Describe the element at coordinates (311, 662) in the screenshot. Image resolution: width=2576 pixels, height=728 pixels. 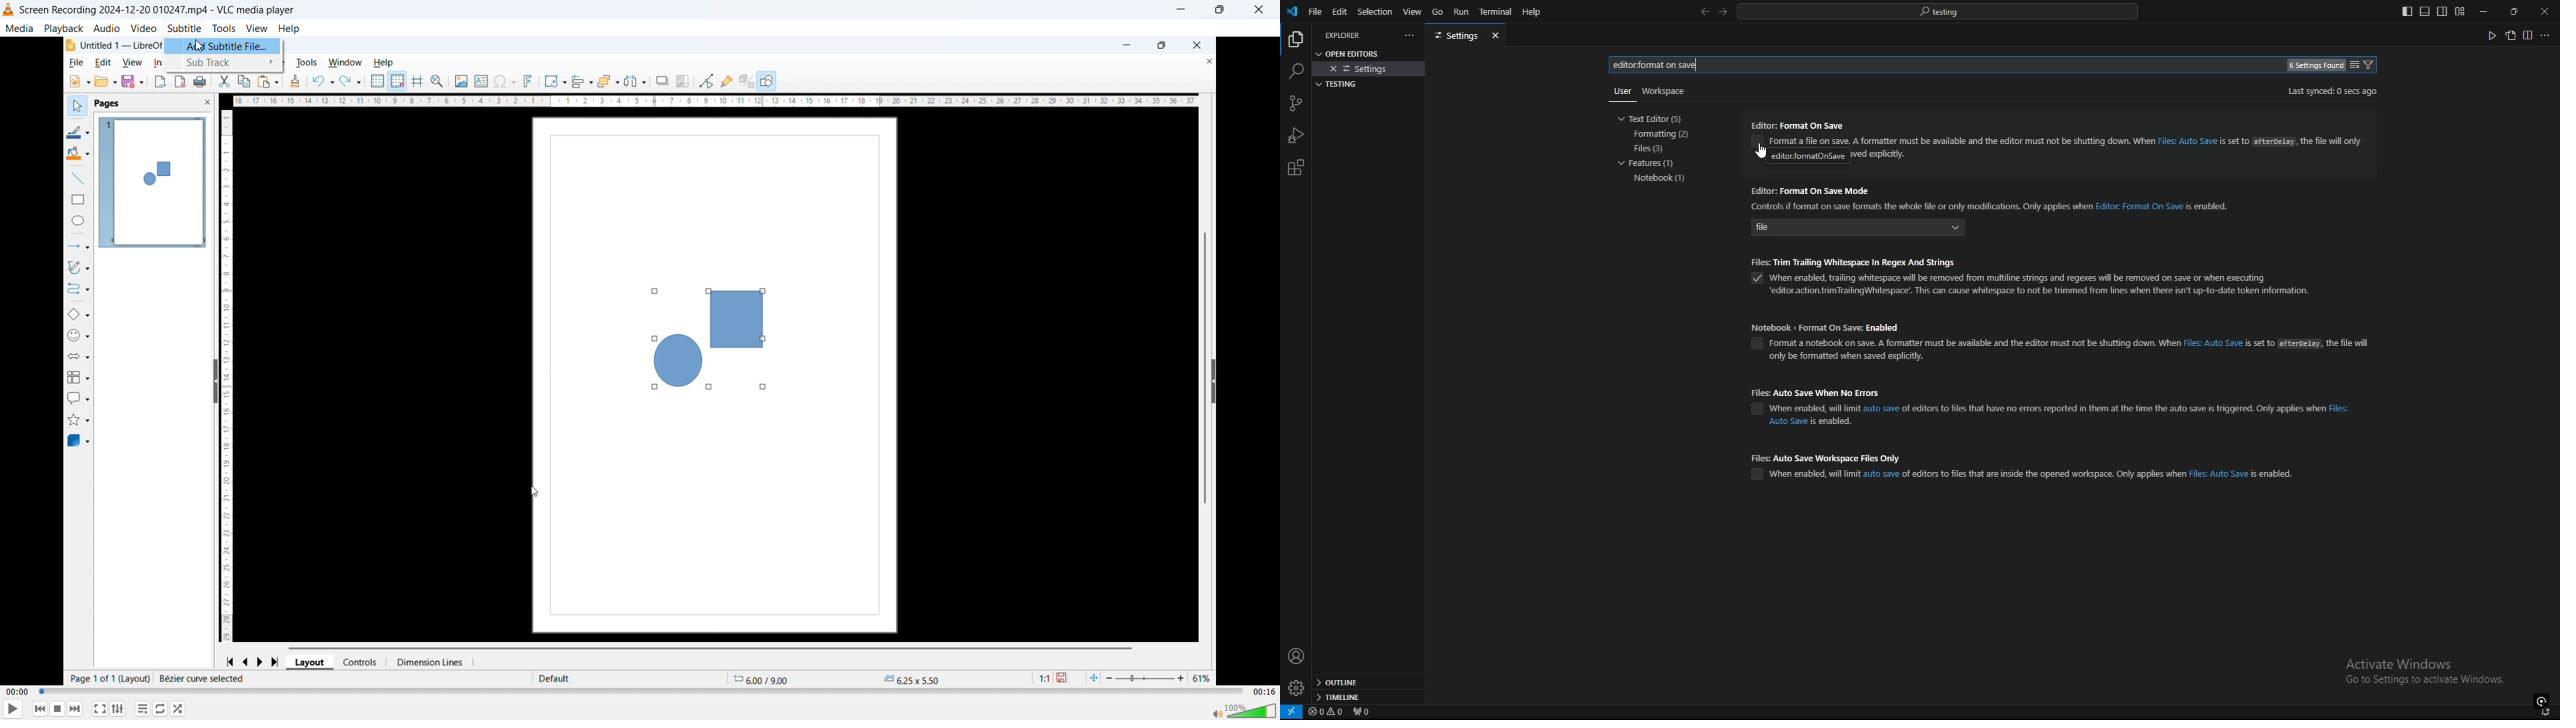
I see `Layout` at that location.